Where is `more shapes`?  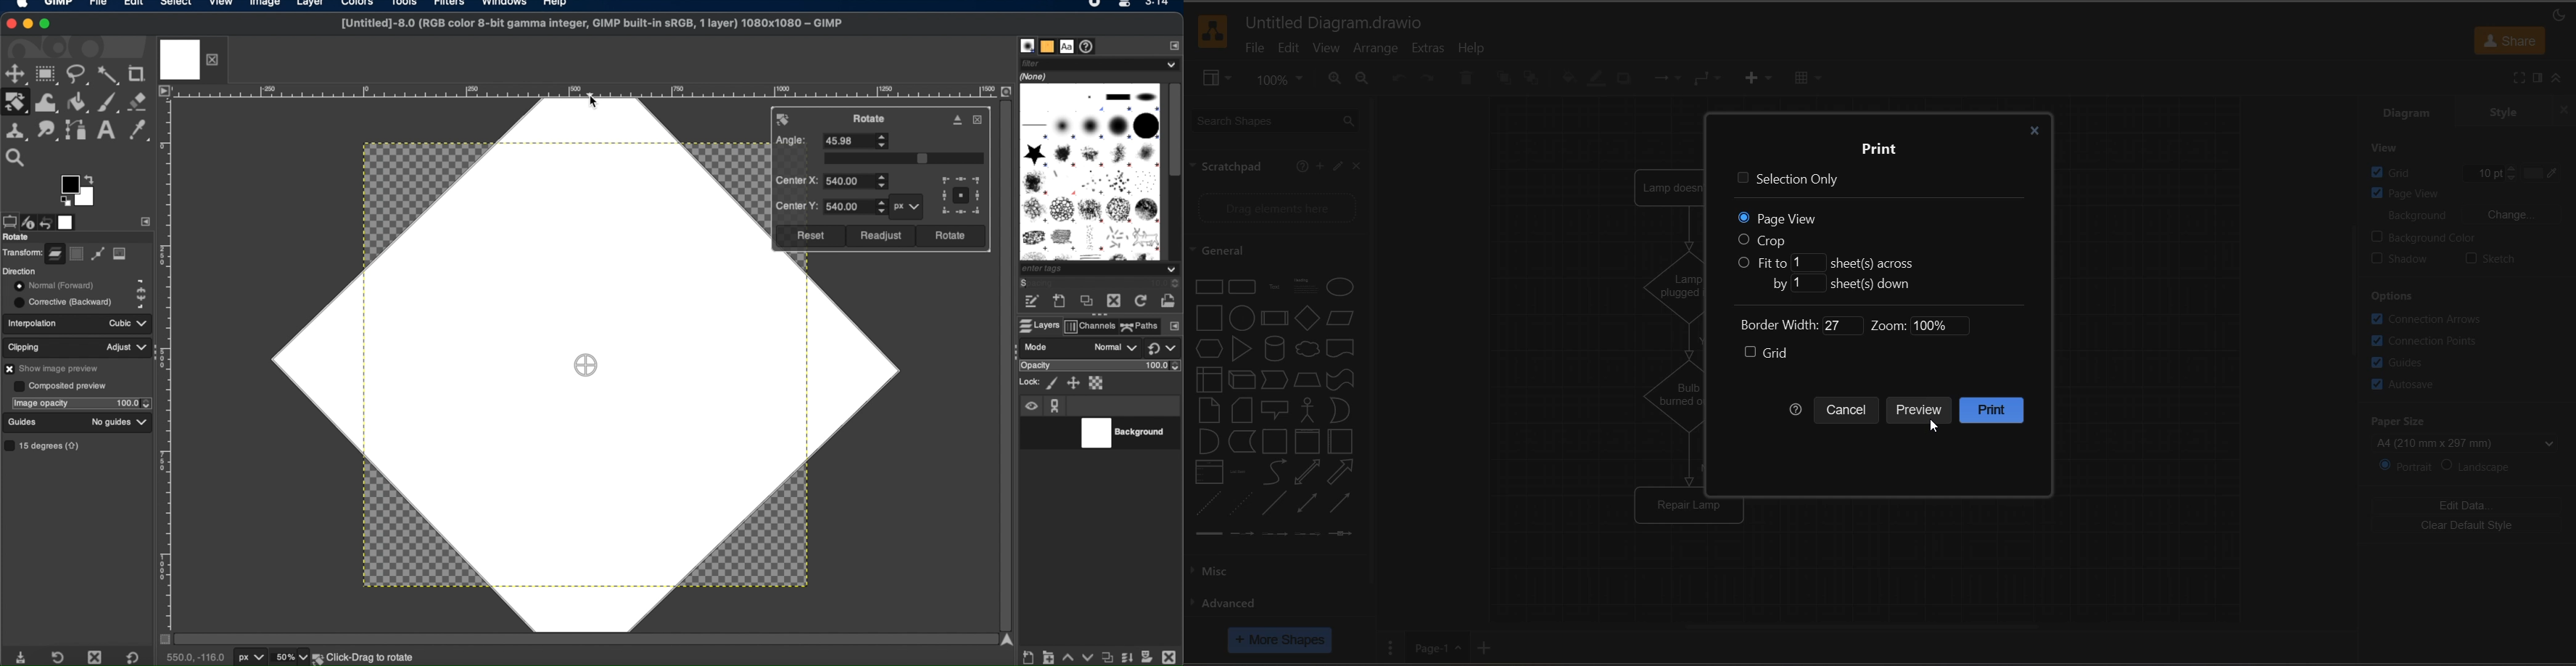 more shapes is located at coordinates (1282, 640).